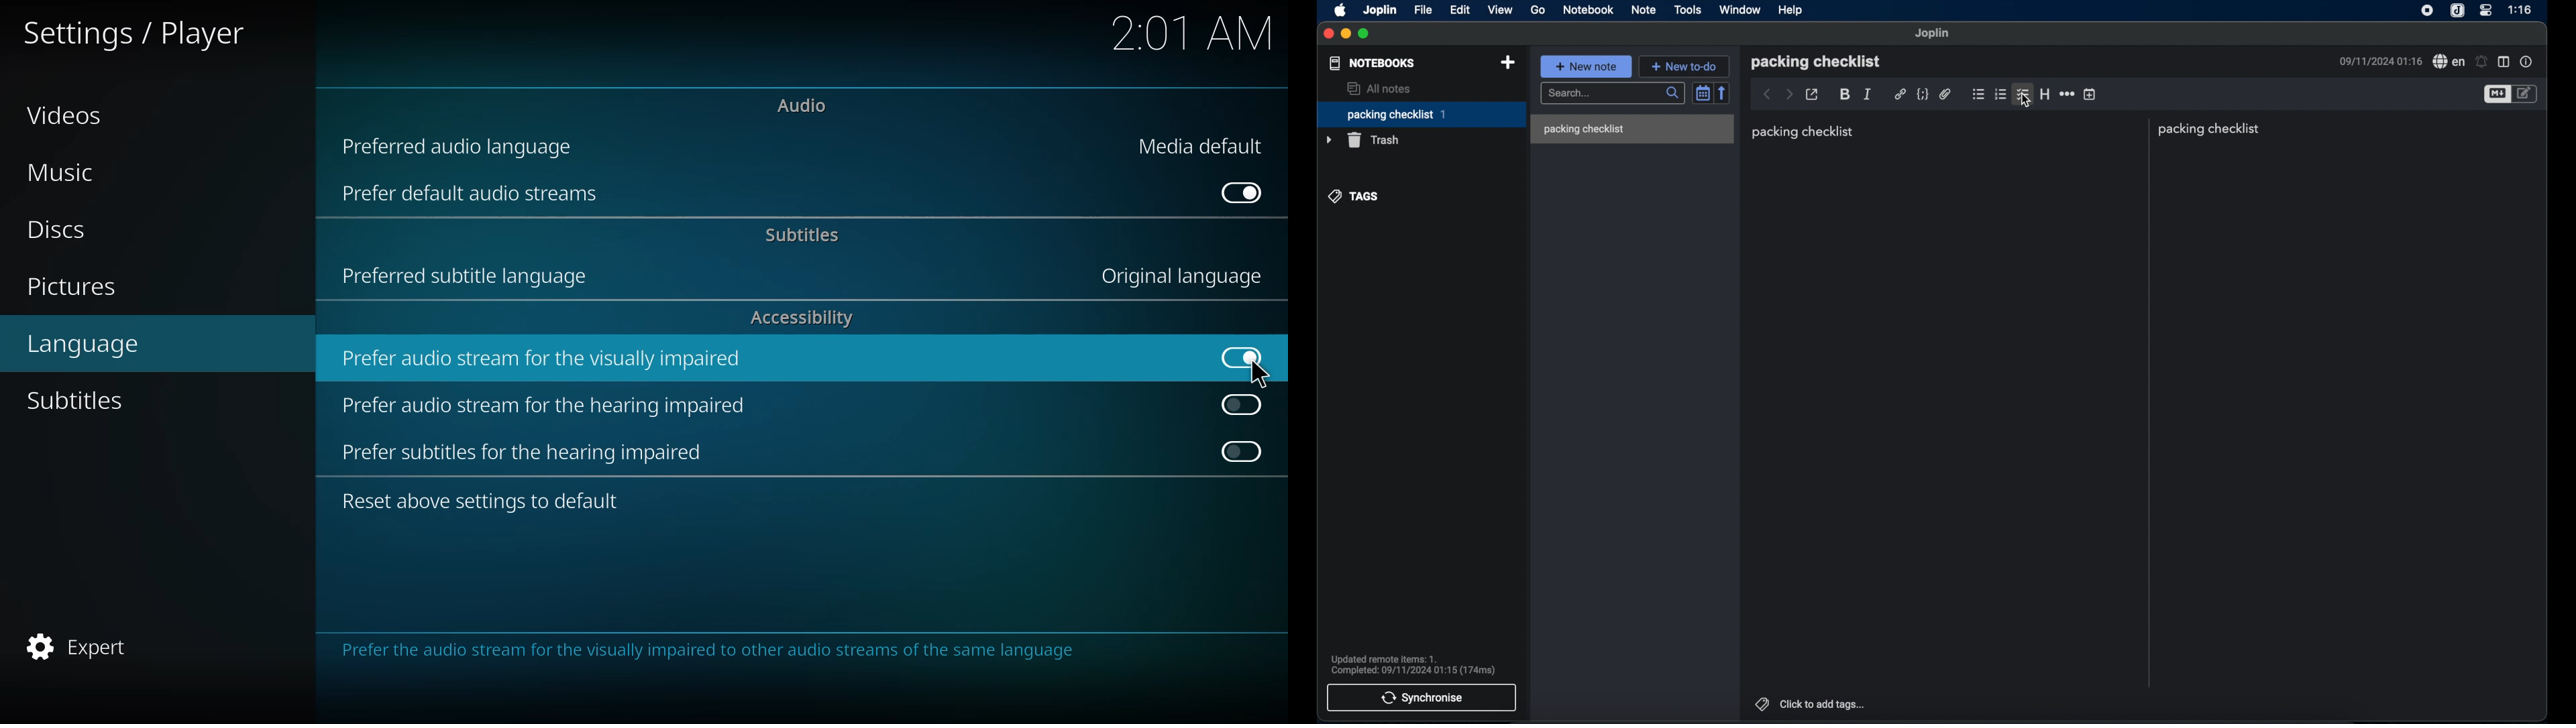 This screenshot has width=2576, height=728. Describe the element at coordinates (2023, 95) in the screenshot. I see `bulleted checklist` at that location.